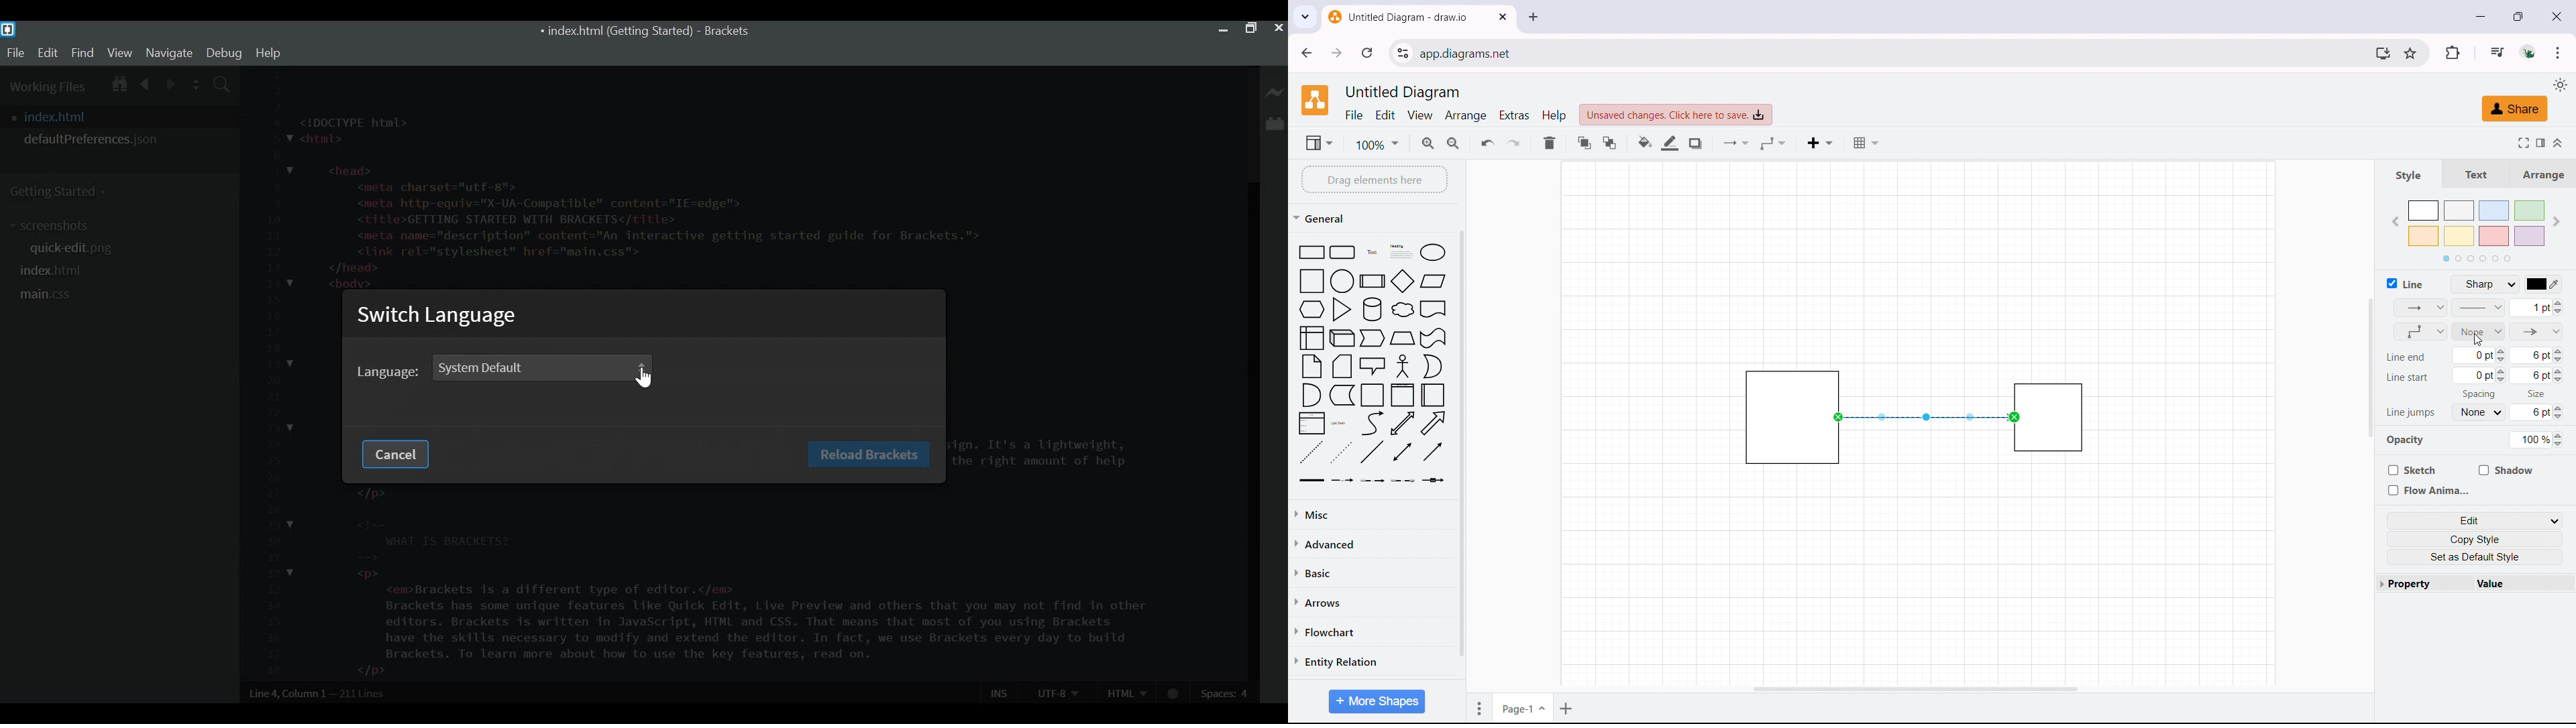 The width and height of the screenshot is (2576, 728). What do you see at coordinates (2405, 440) in the screenshot?
I see `Opacity` at bounding box center [2405, 440].